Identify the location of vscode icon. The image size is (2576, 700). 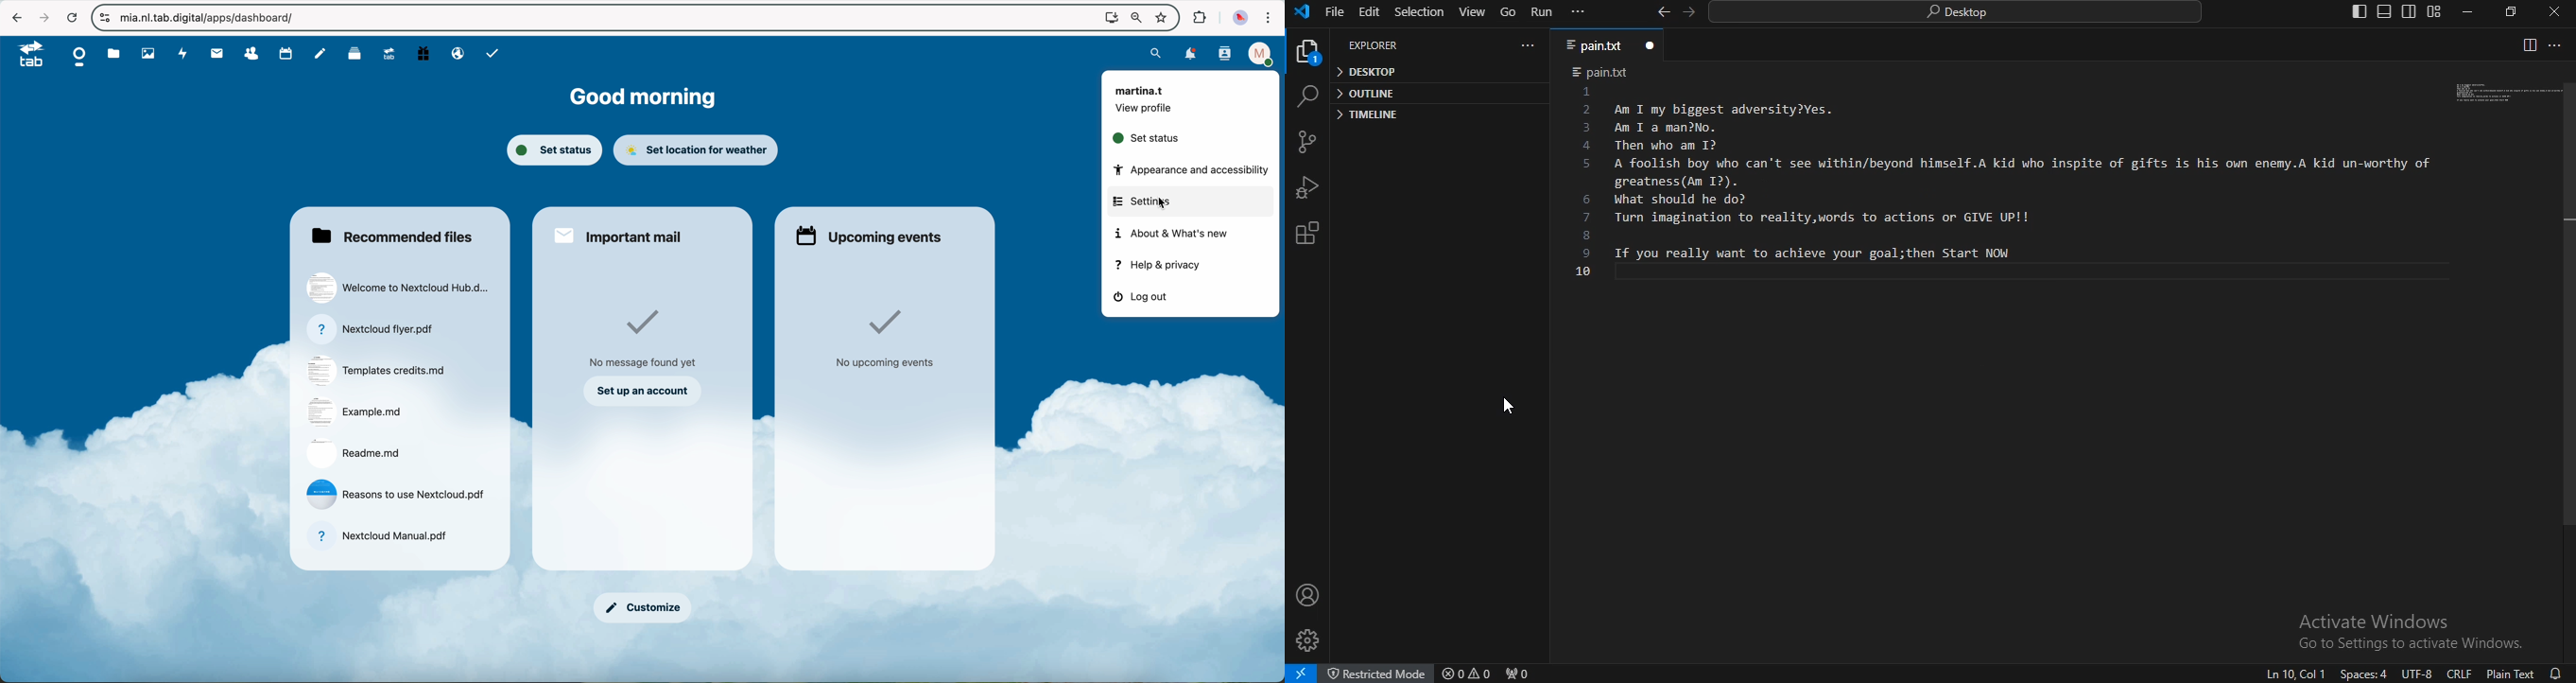
(1302, 13).